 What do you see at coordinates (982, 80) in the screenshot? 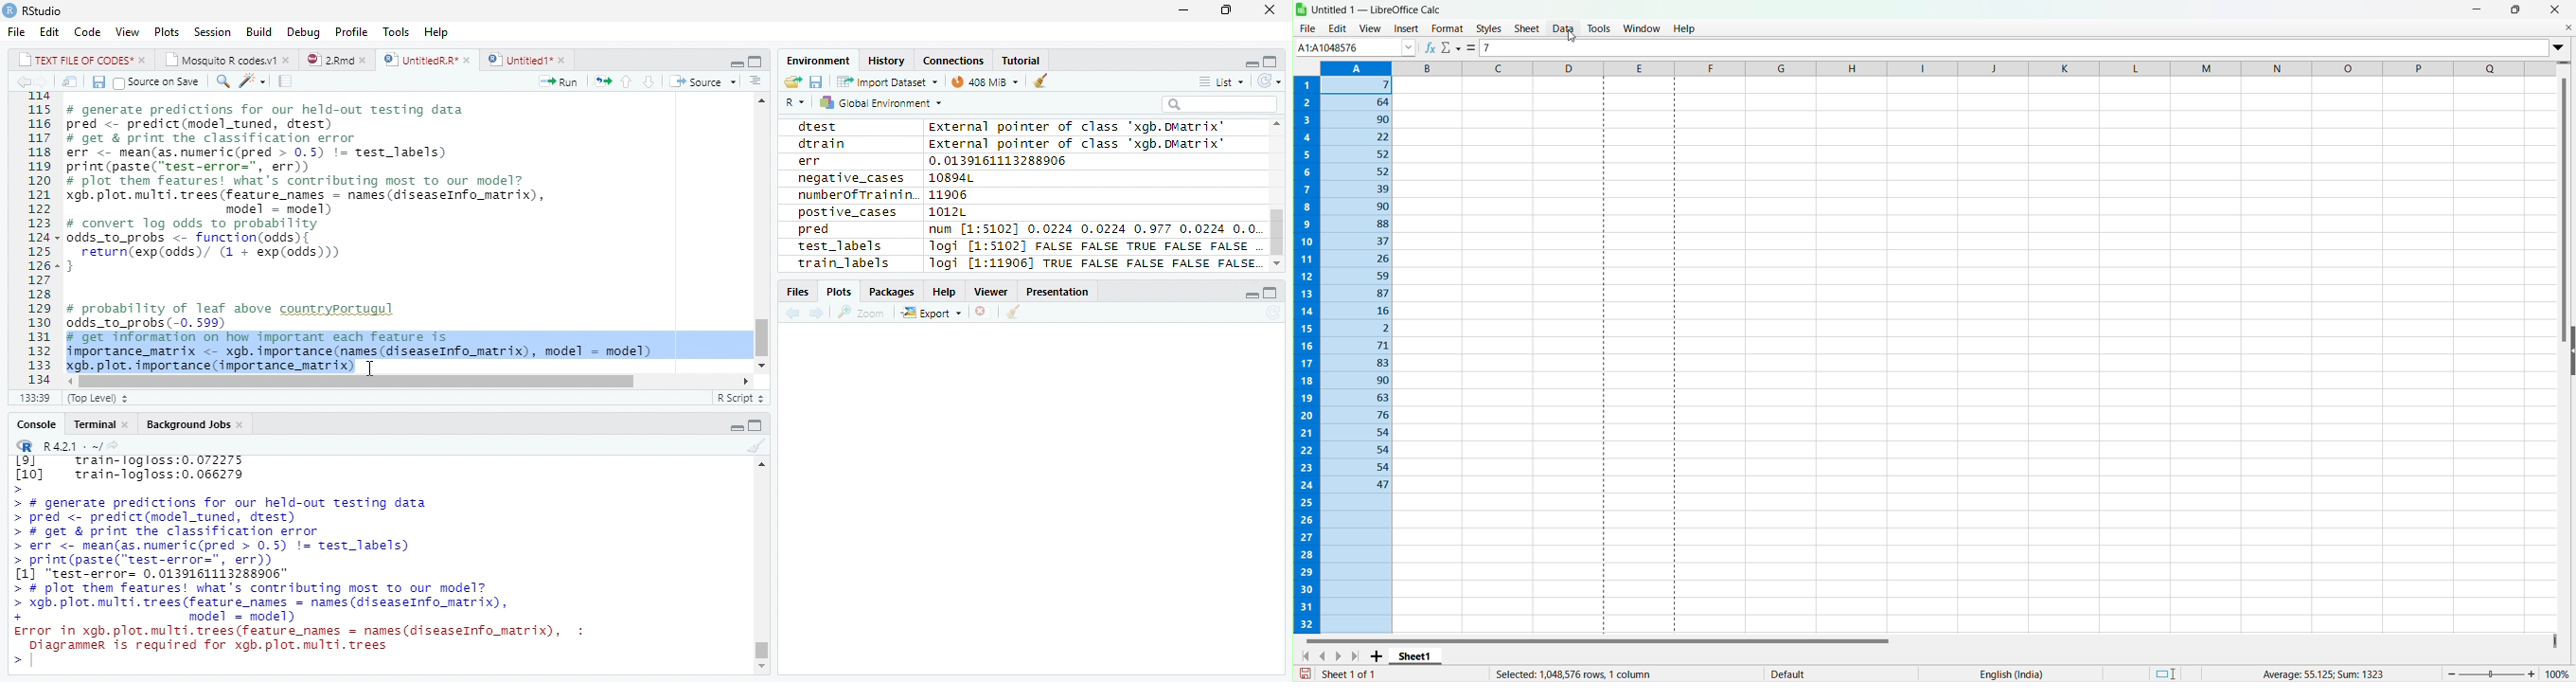
I see `44MiB` at bounding box center [982, 80].